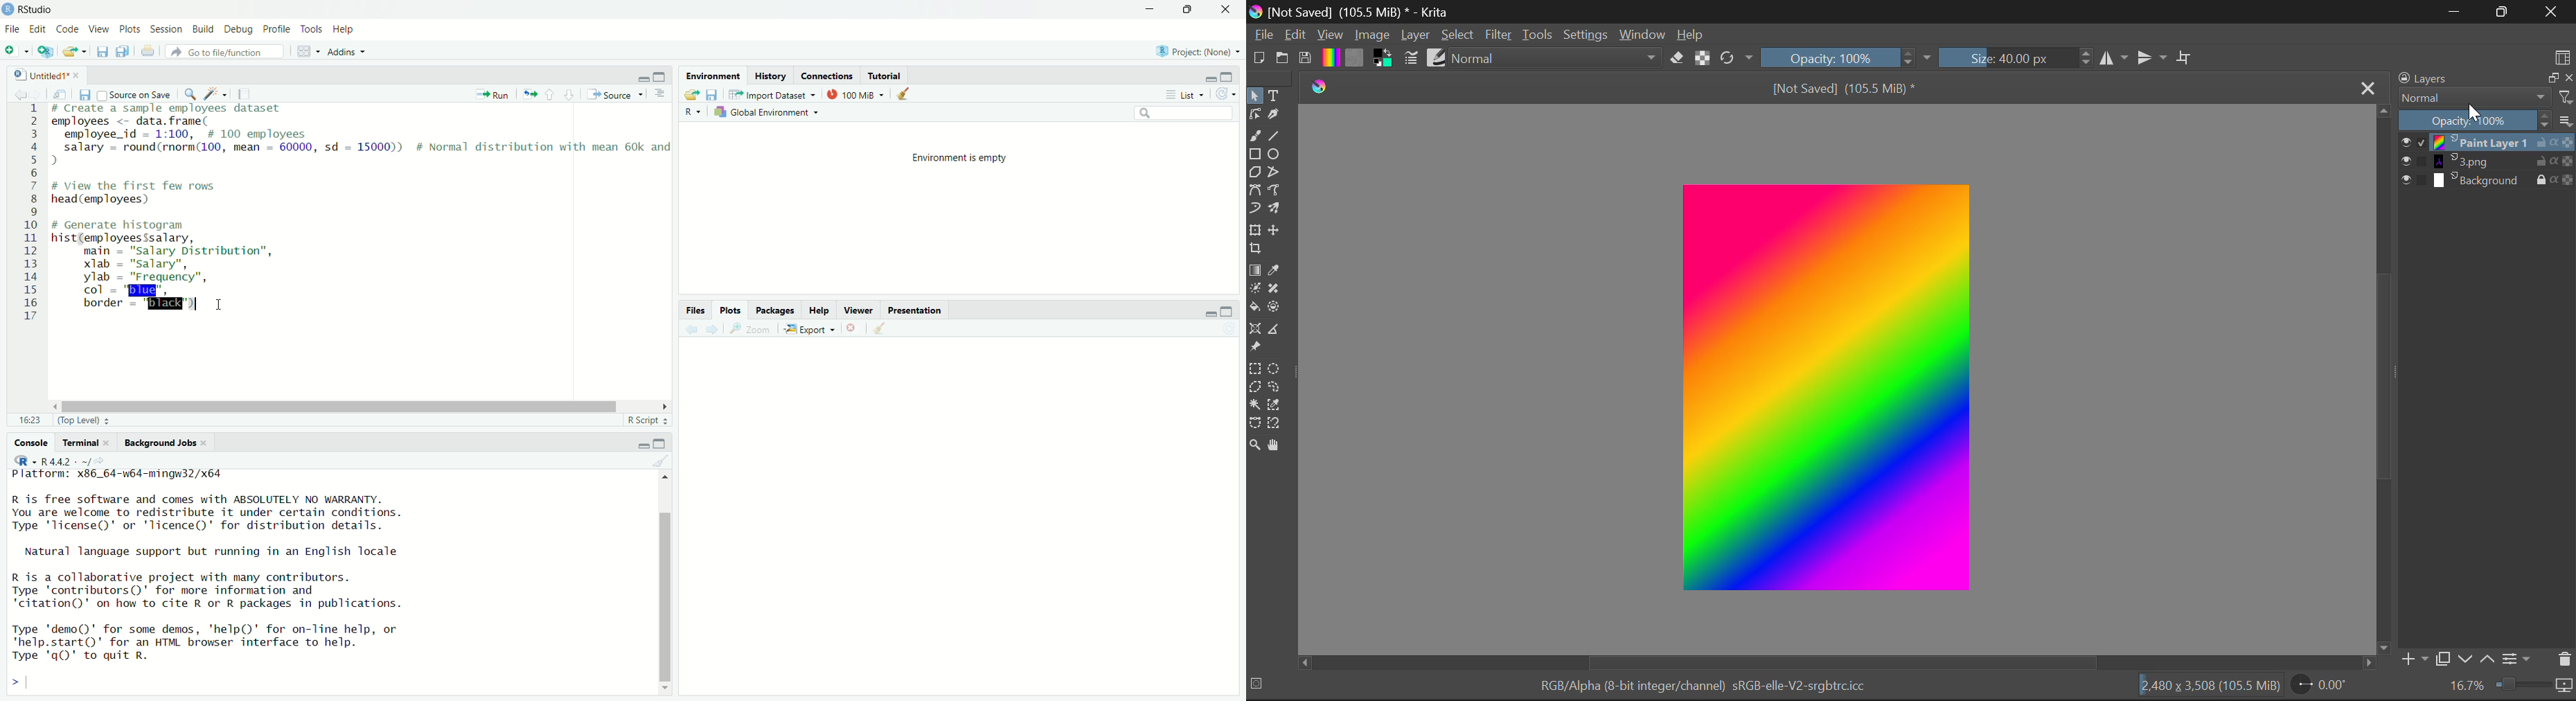  Describe the element at coordinates (190, 93) in the screenshot. I see `zoom` at that location.